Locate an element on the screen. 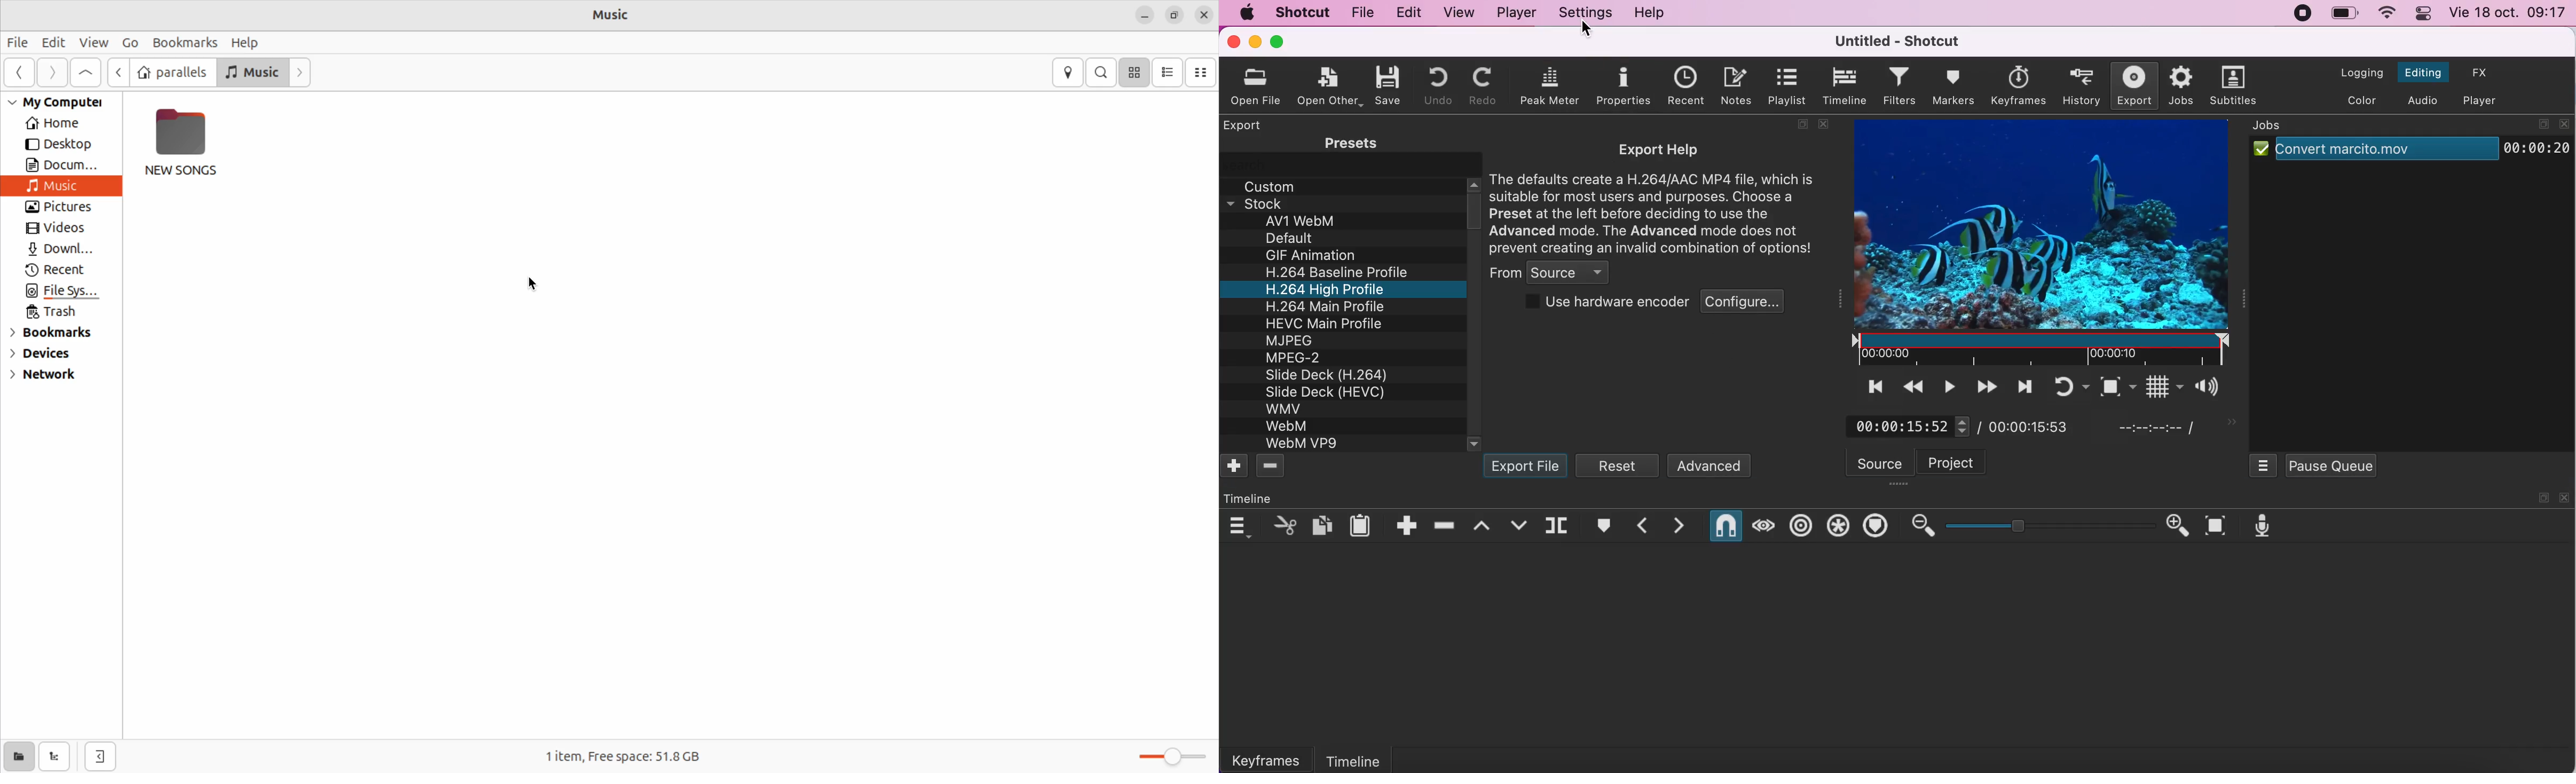 This screenshot has height=784, width=2576. add is located at coordinates (1235, 468).